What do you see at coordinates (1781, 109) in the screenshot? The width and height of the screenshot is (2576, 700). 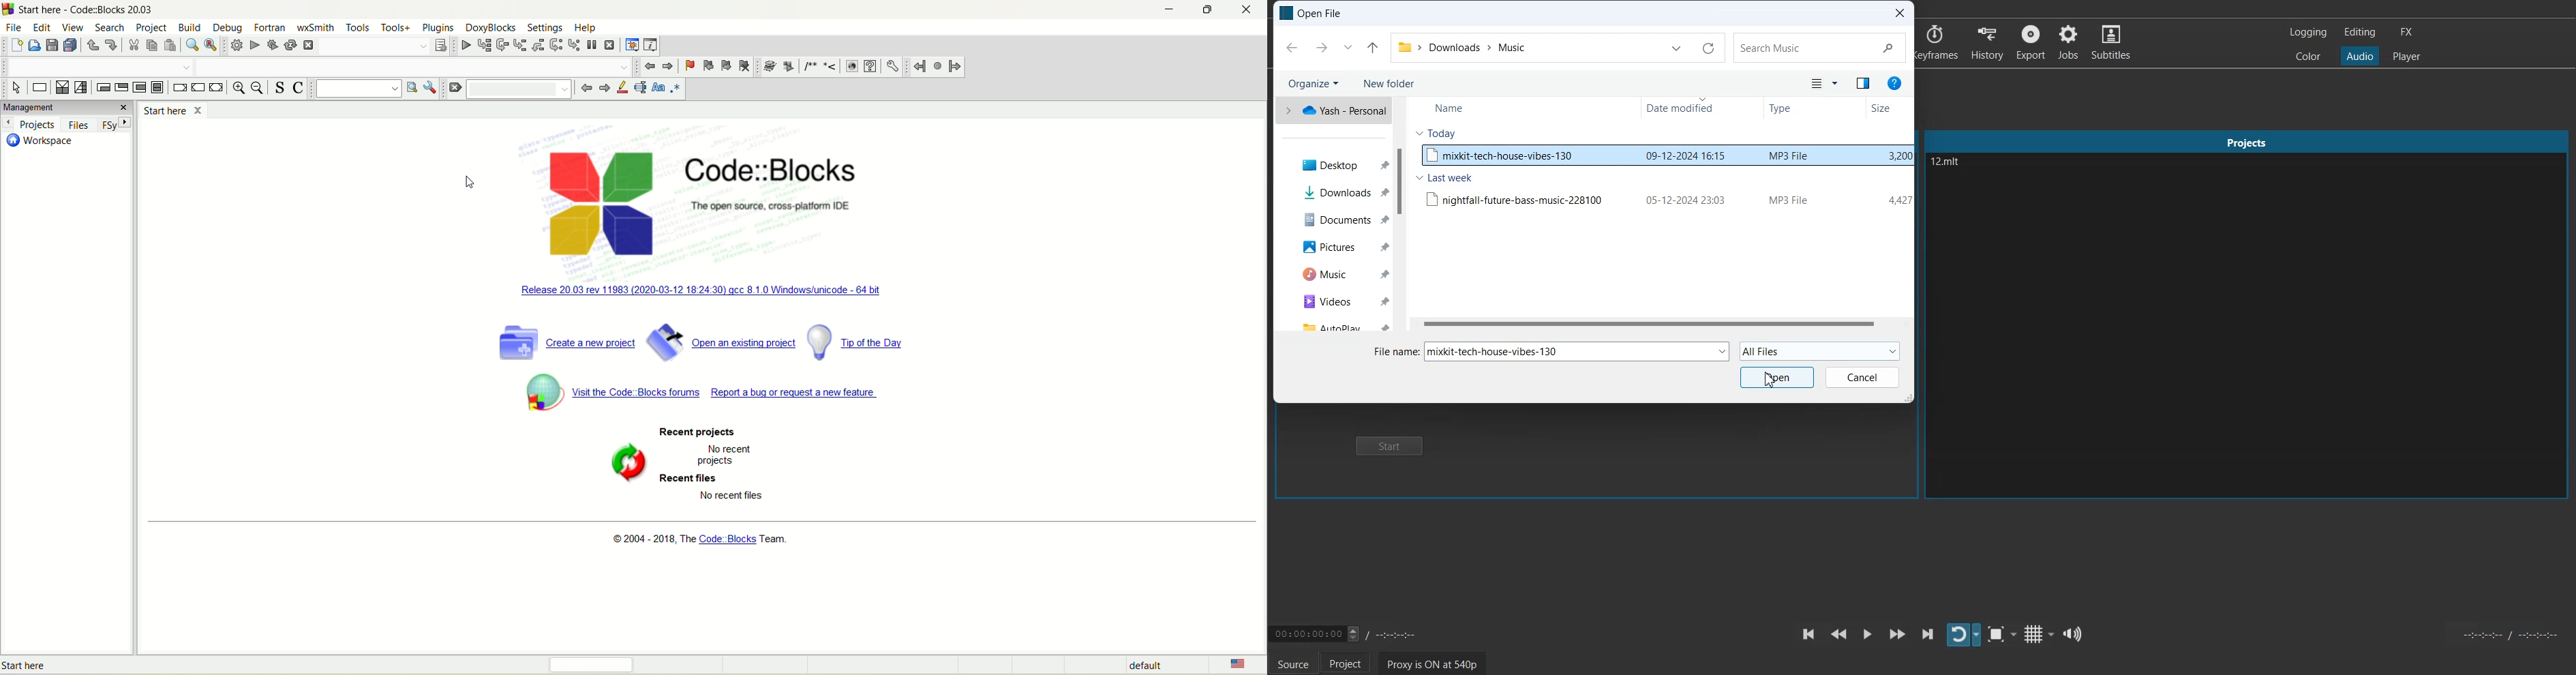 I see `Type` at bounding box center [1781, 109].